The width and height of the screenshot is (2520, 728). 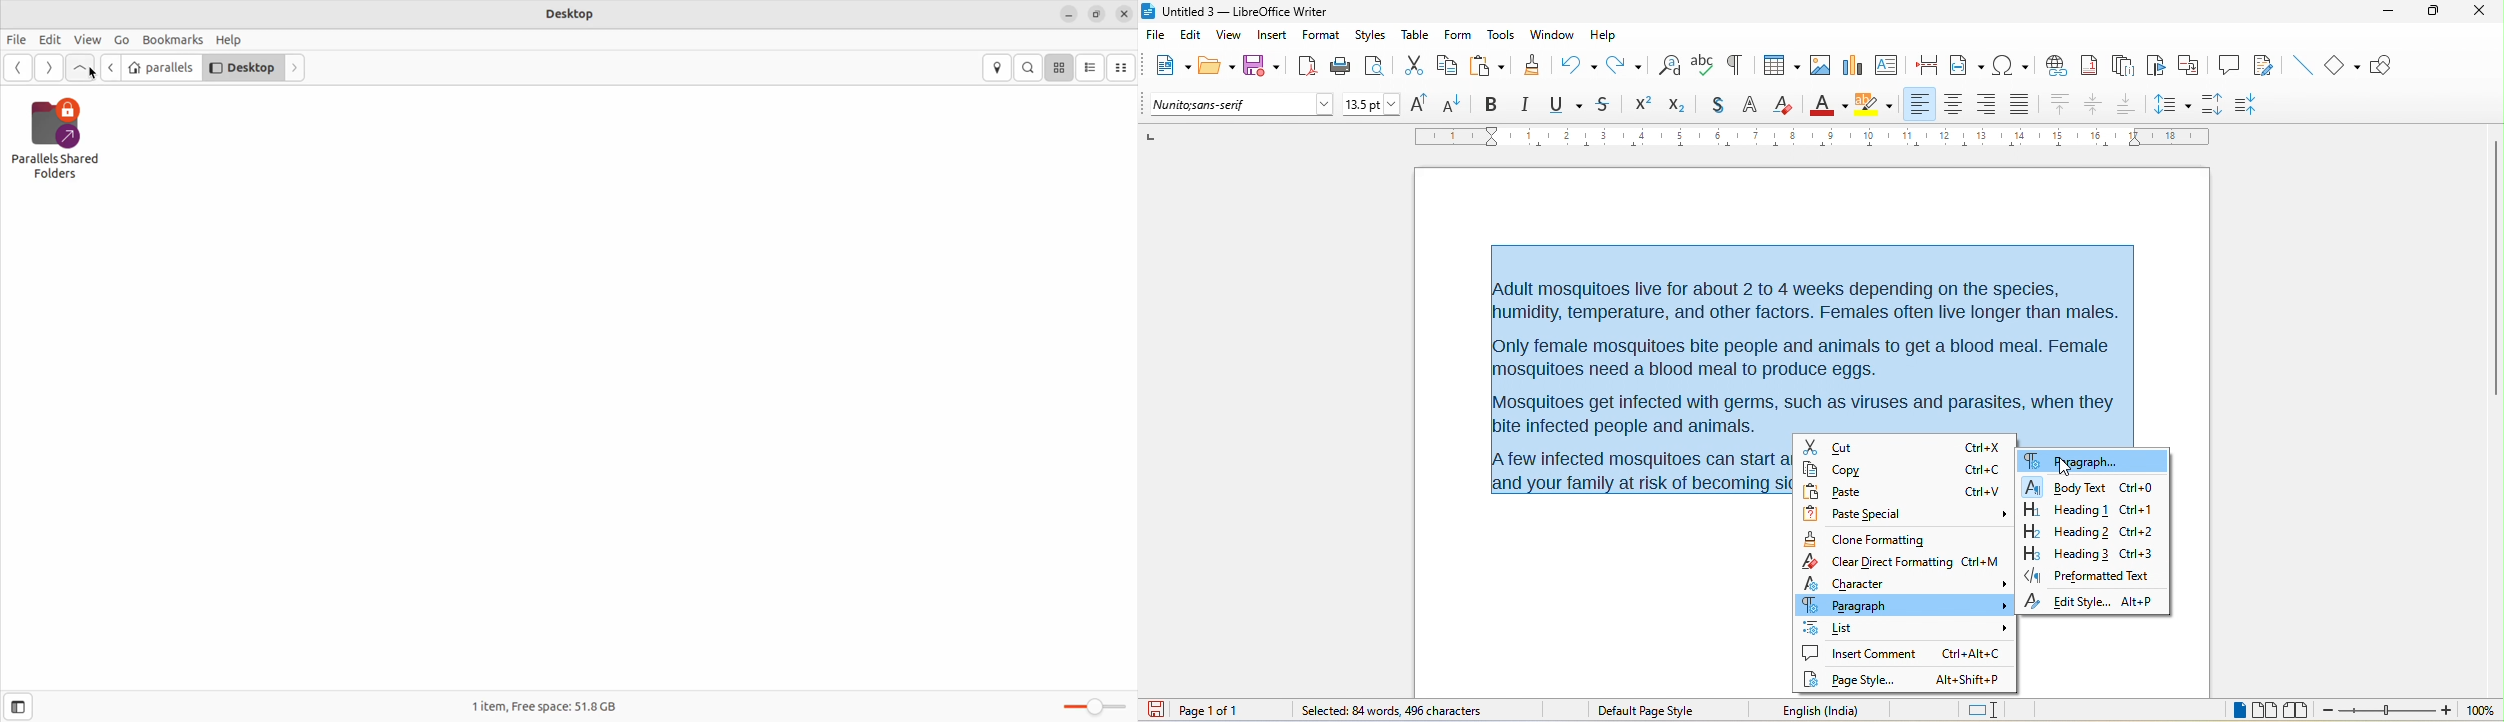 I want to click on italic, so click(x=1524, y=105).